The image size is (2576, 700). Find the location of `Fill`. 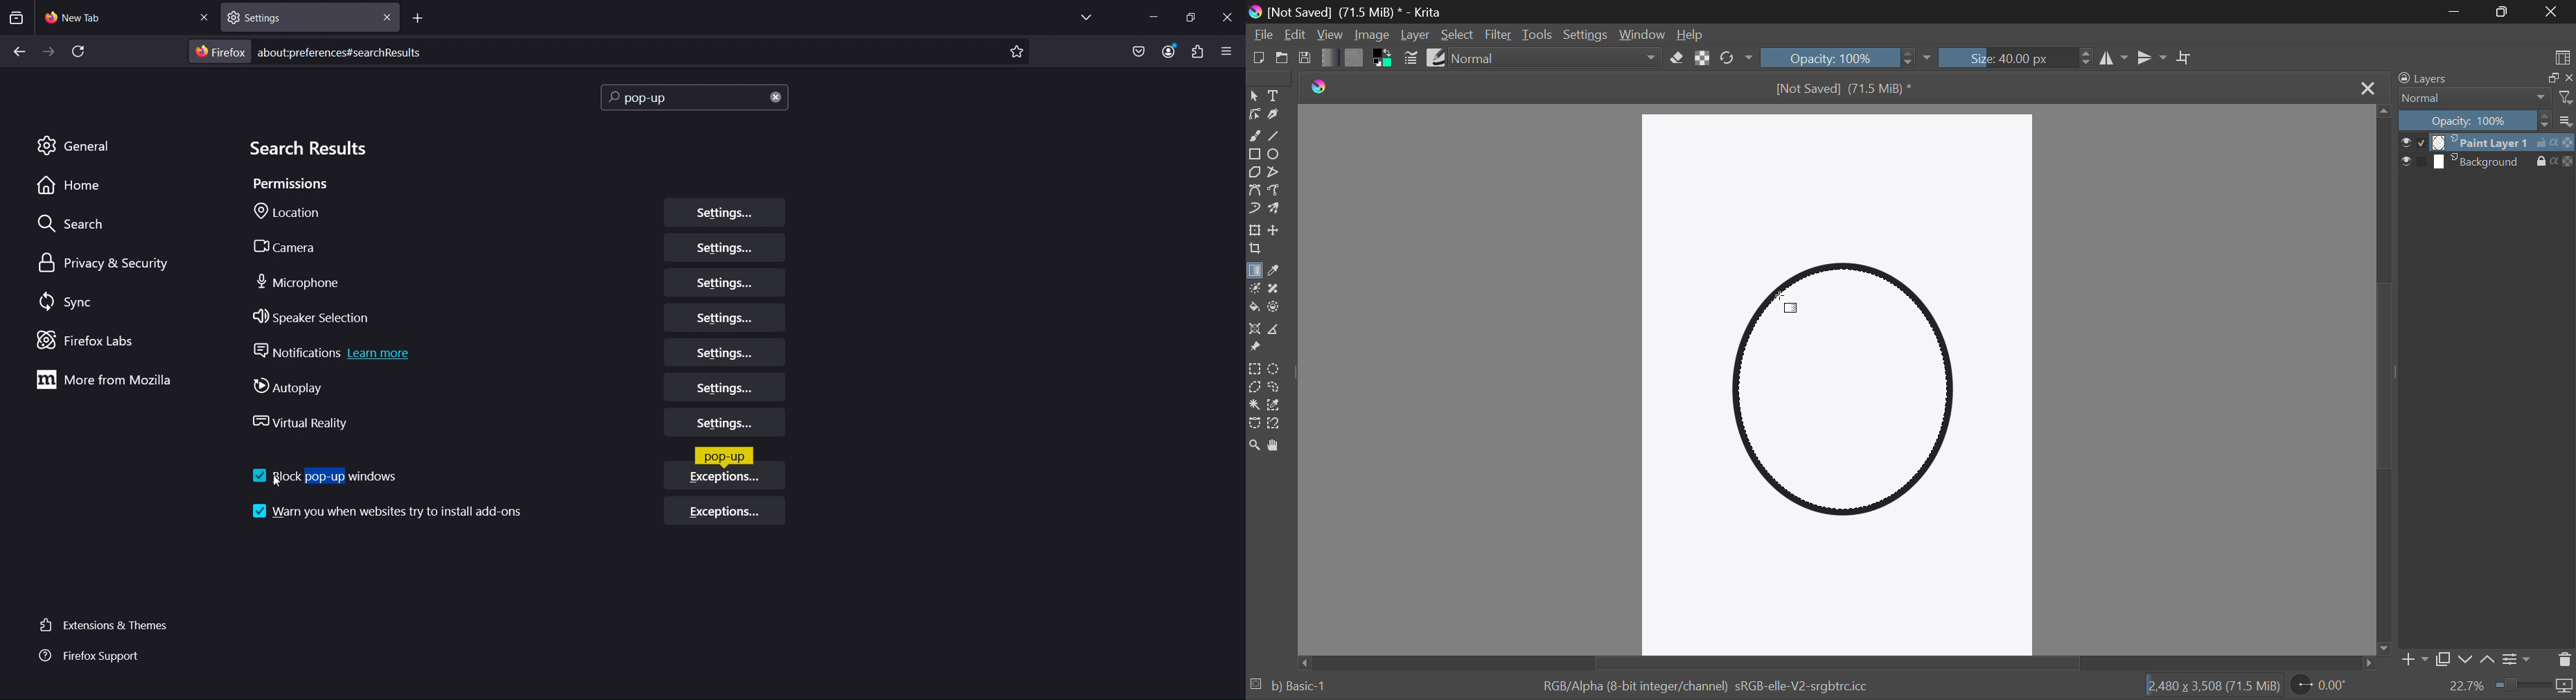

Fill is located at coordinates (1255, 308).